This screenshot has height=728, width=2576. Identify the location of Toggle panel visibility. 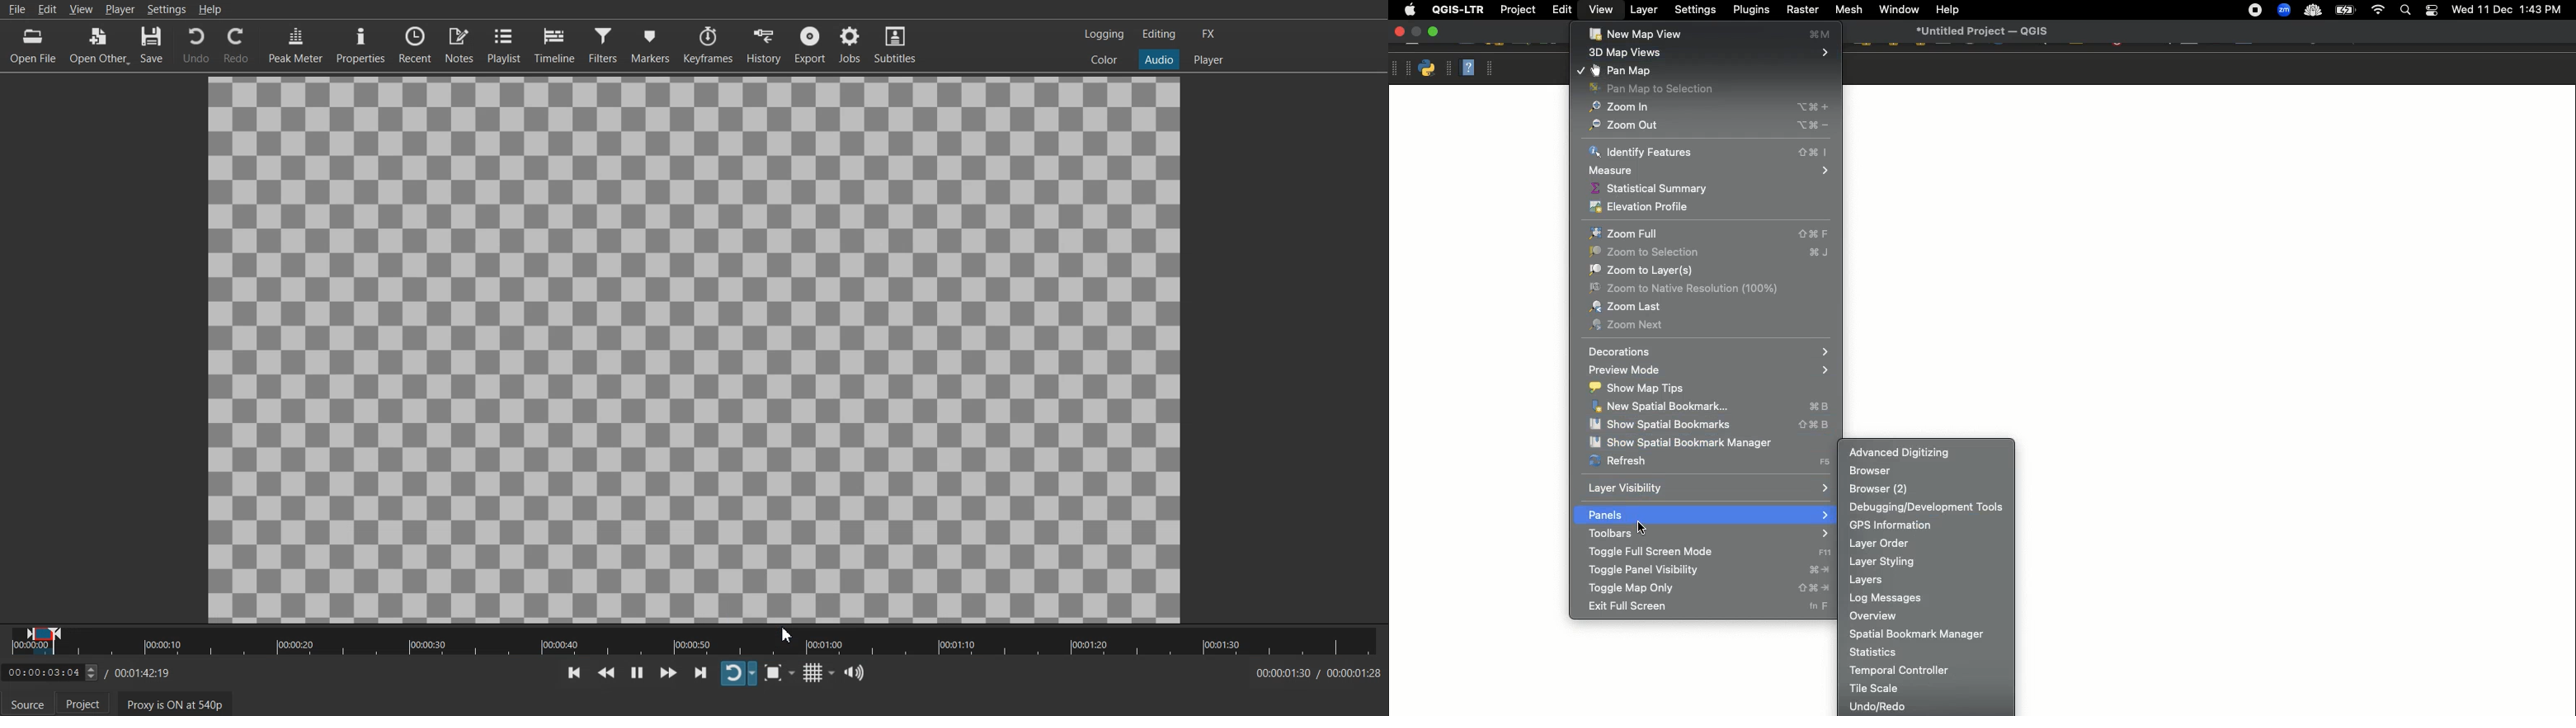
(1707, 570).